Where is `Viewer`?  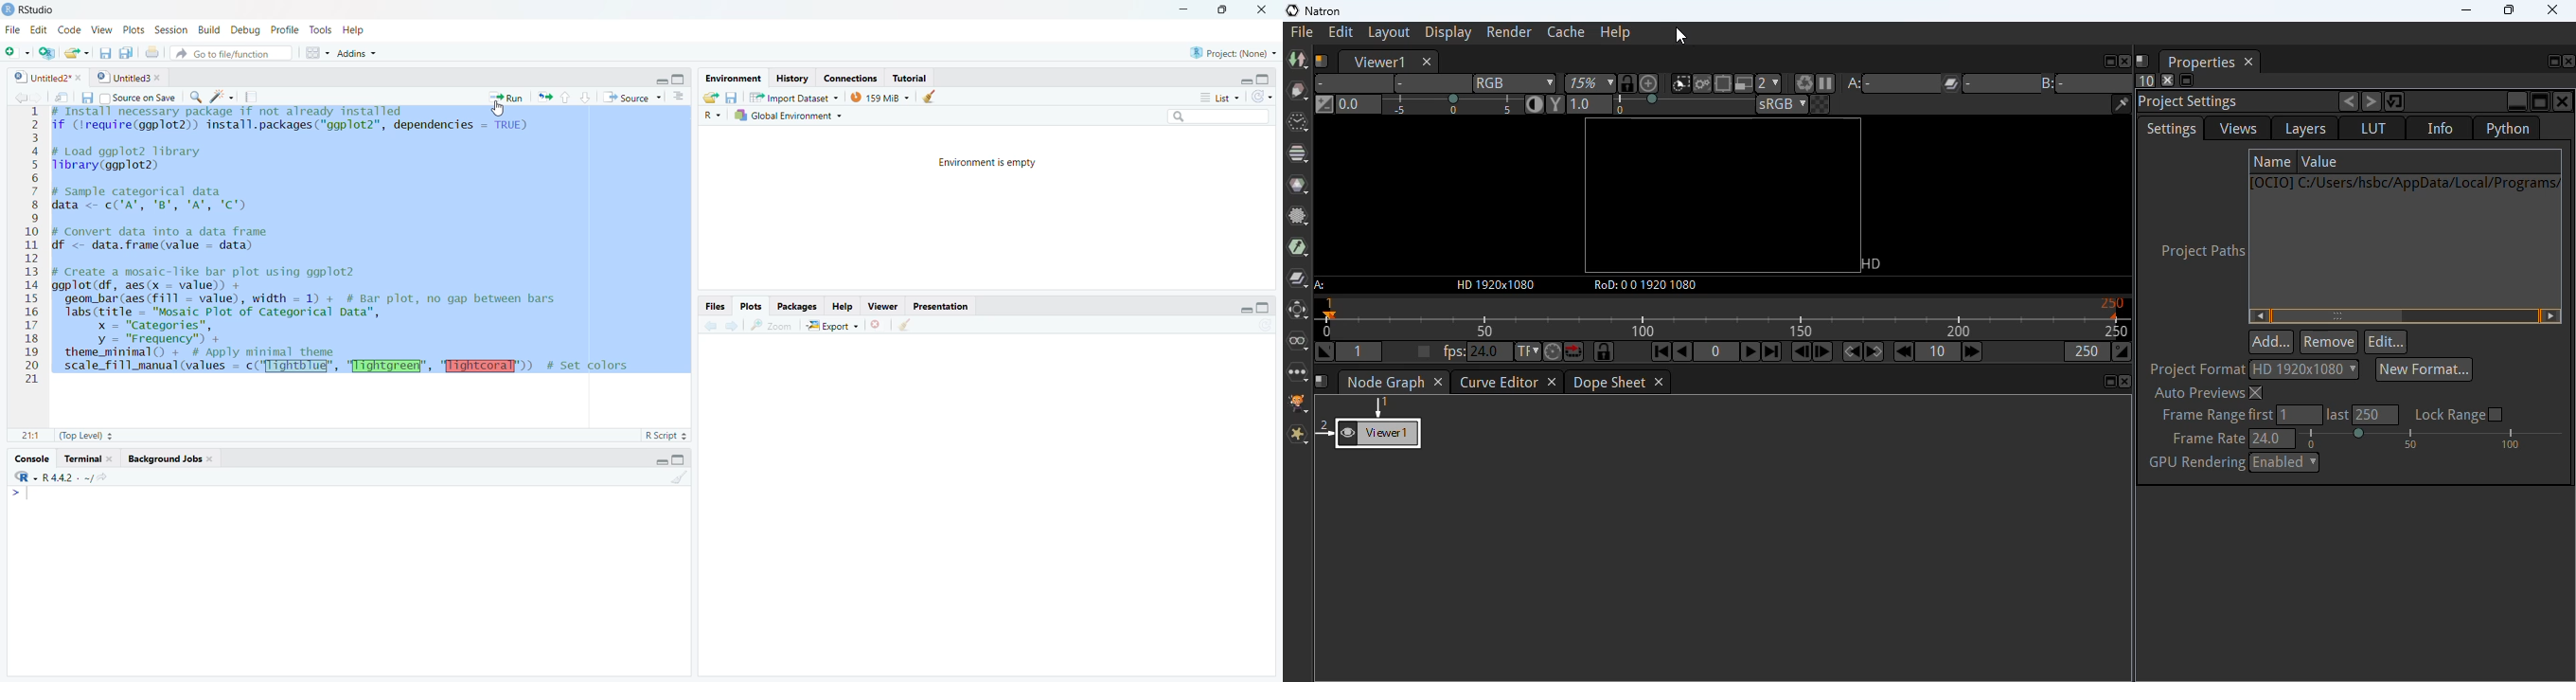 Viewer is located at coordinates (884, 306).